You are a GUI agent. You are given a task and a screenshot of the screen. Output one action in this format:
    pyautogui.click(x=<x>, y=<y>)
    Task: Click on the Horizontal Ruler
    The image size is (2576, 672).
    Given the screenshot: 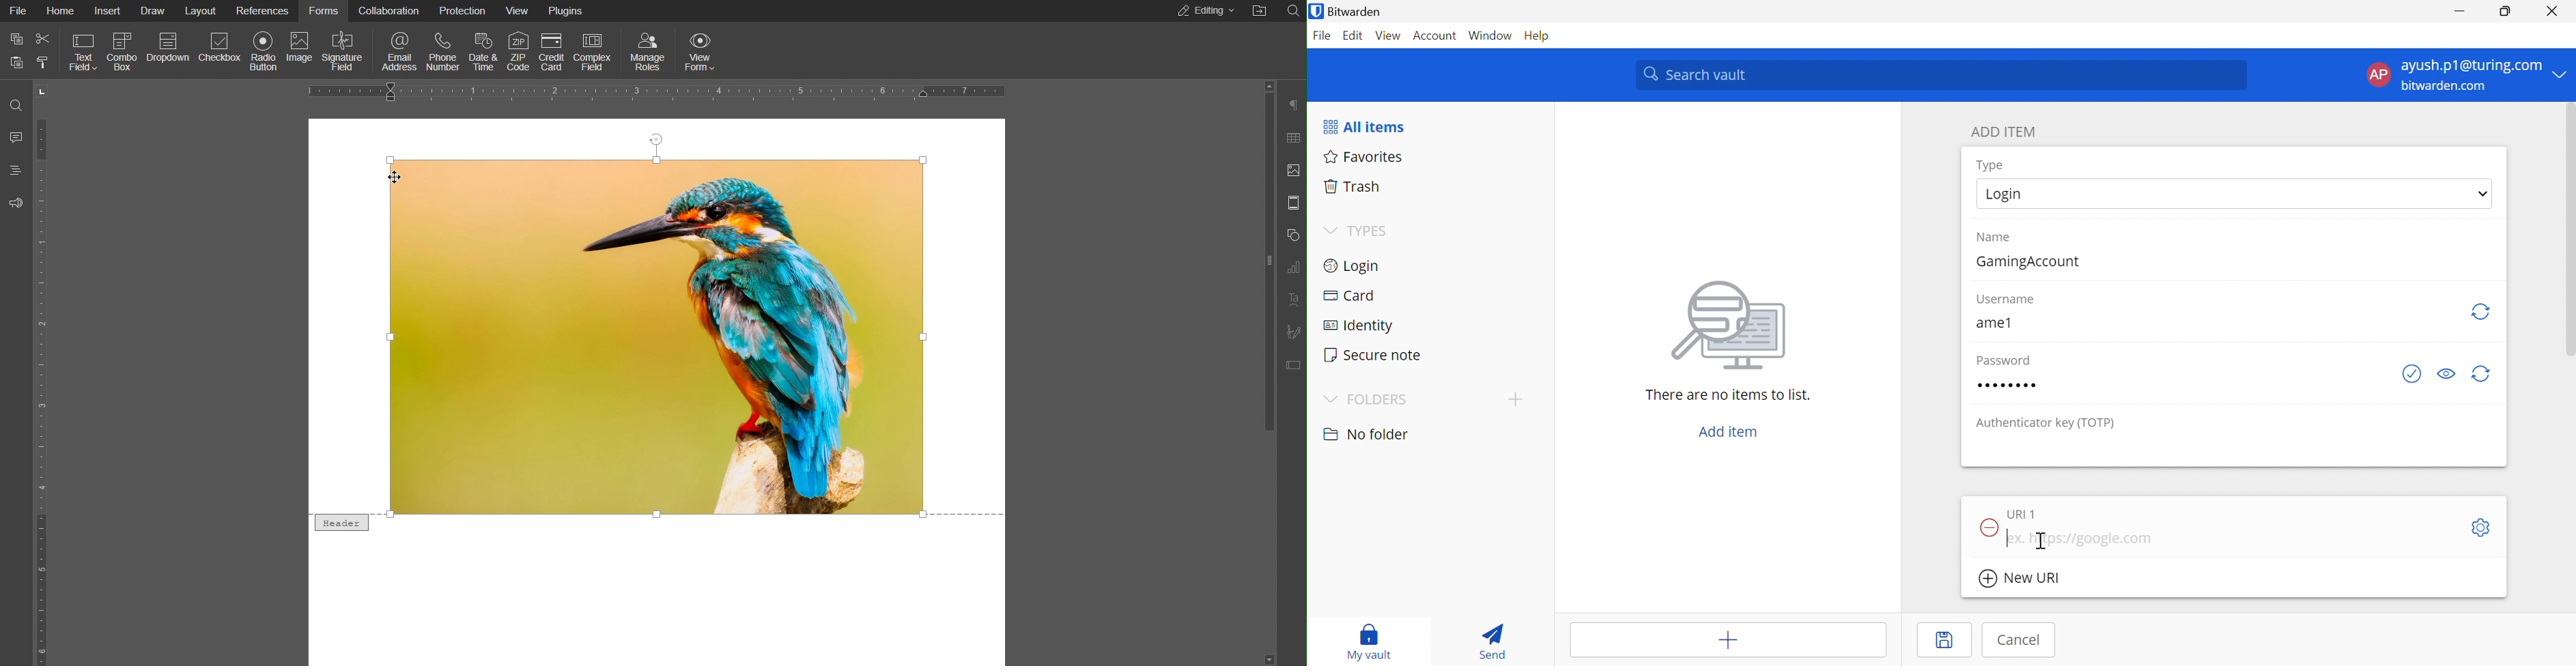 What is the action you would take?
    pyautogui.click(x=660, y=92)
    